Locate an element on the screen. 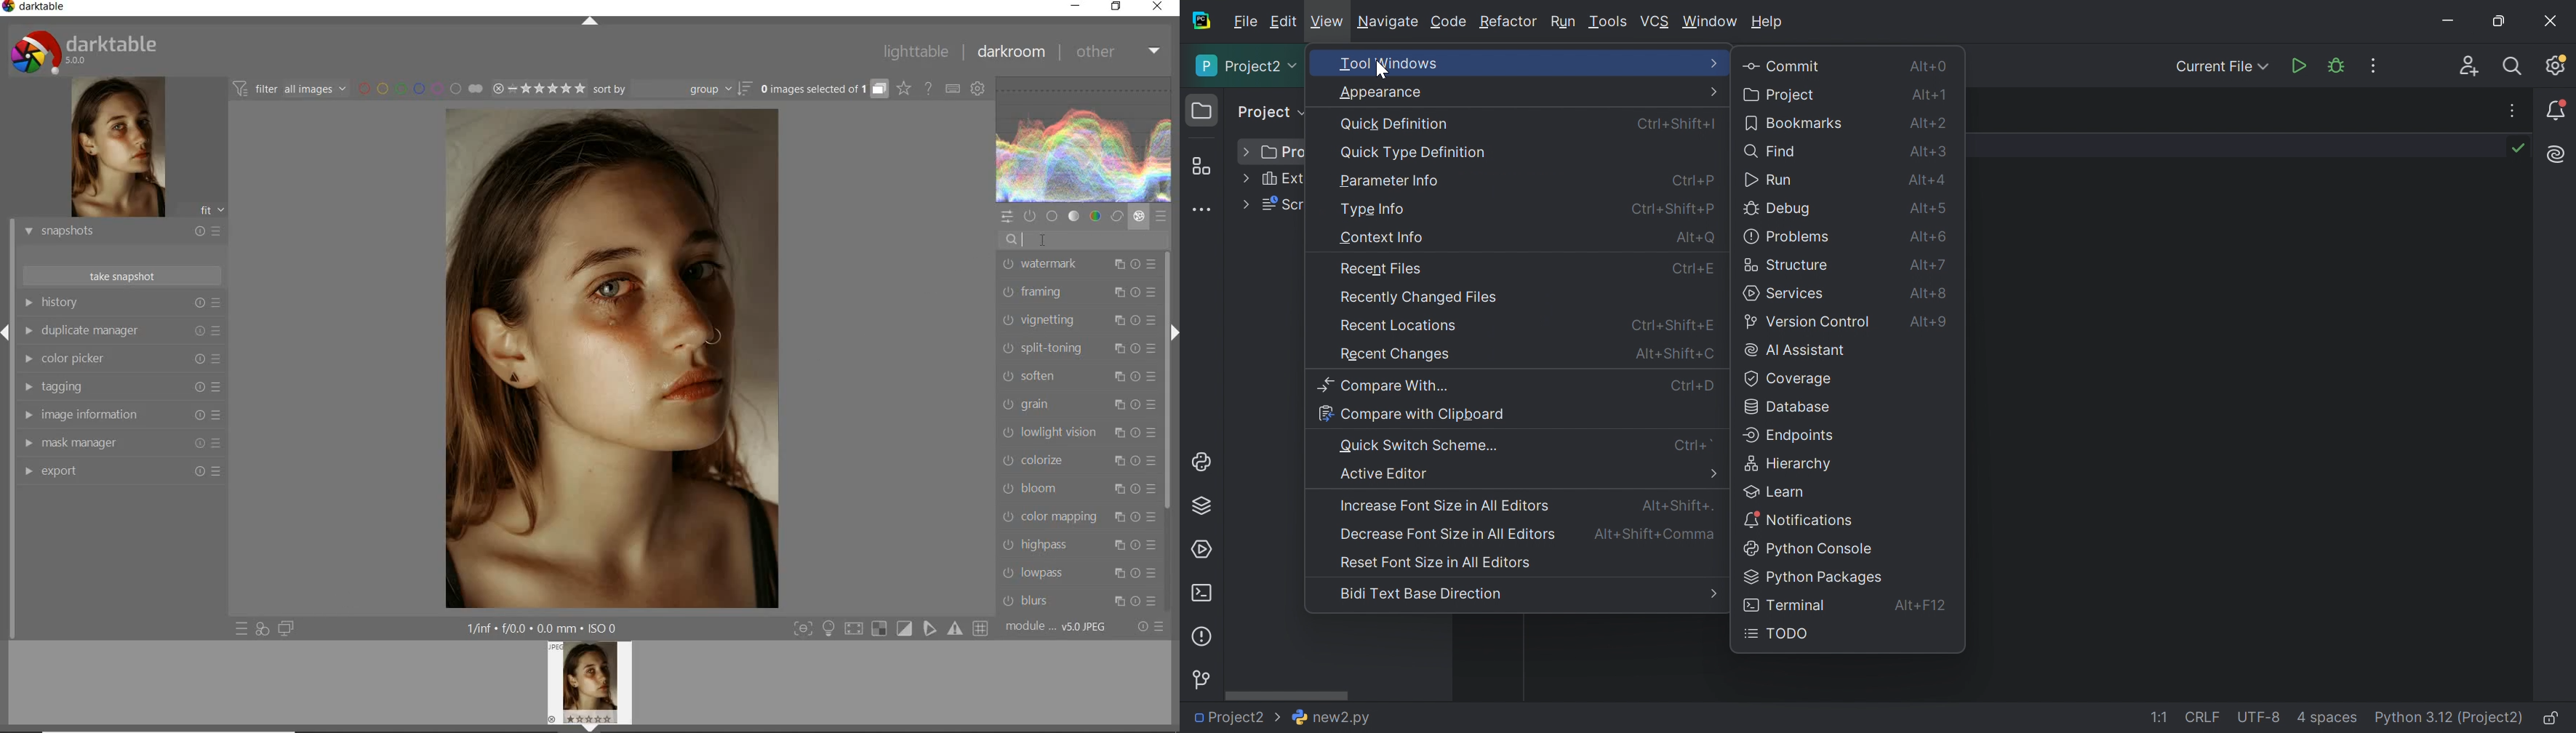 This screenshot has height=756, width=2576. soften is located at coordinates (1077, 377).